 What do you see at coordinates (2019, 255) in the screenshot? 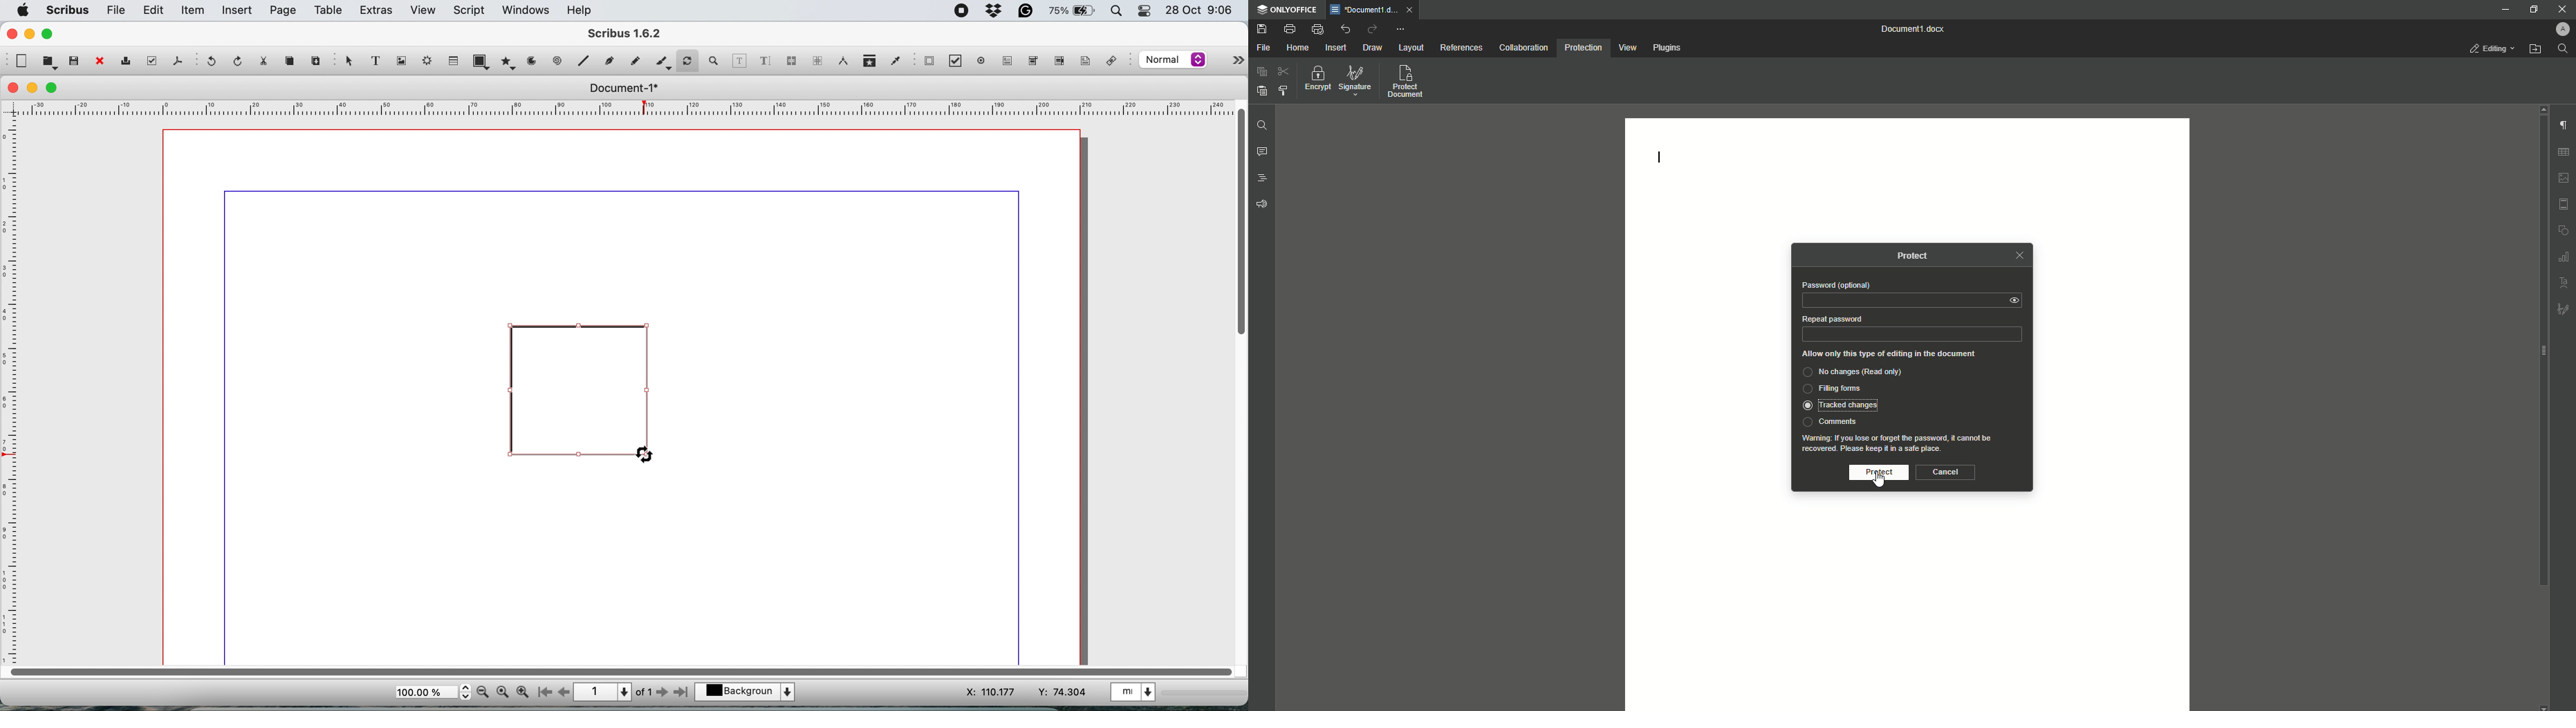
I see `Close` at bounding box center [2019, 255].